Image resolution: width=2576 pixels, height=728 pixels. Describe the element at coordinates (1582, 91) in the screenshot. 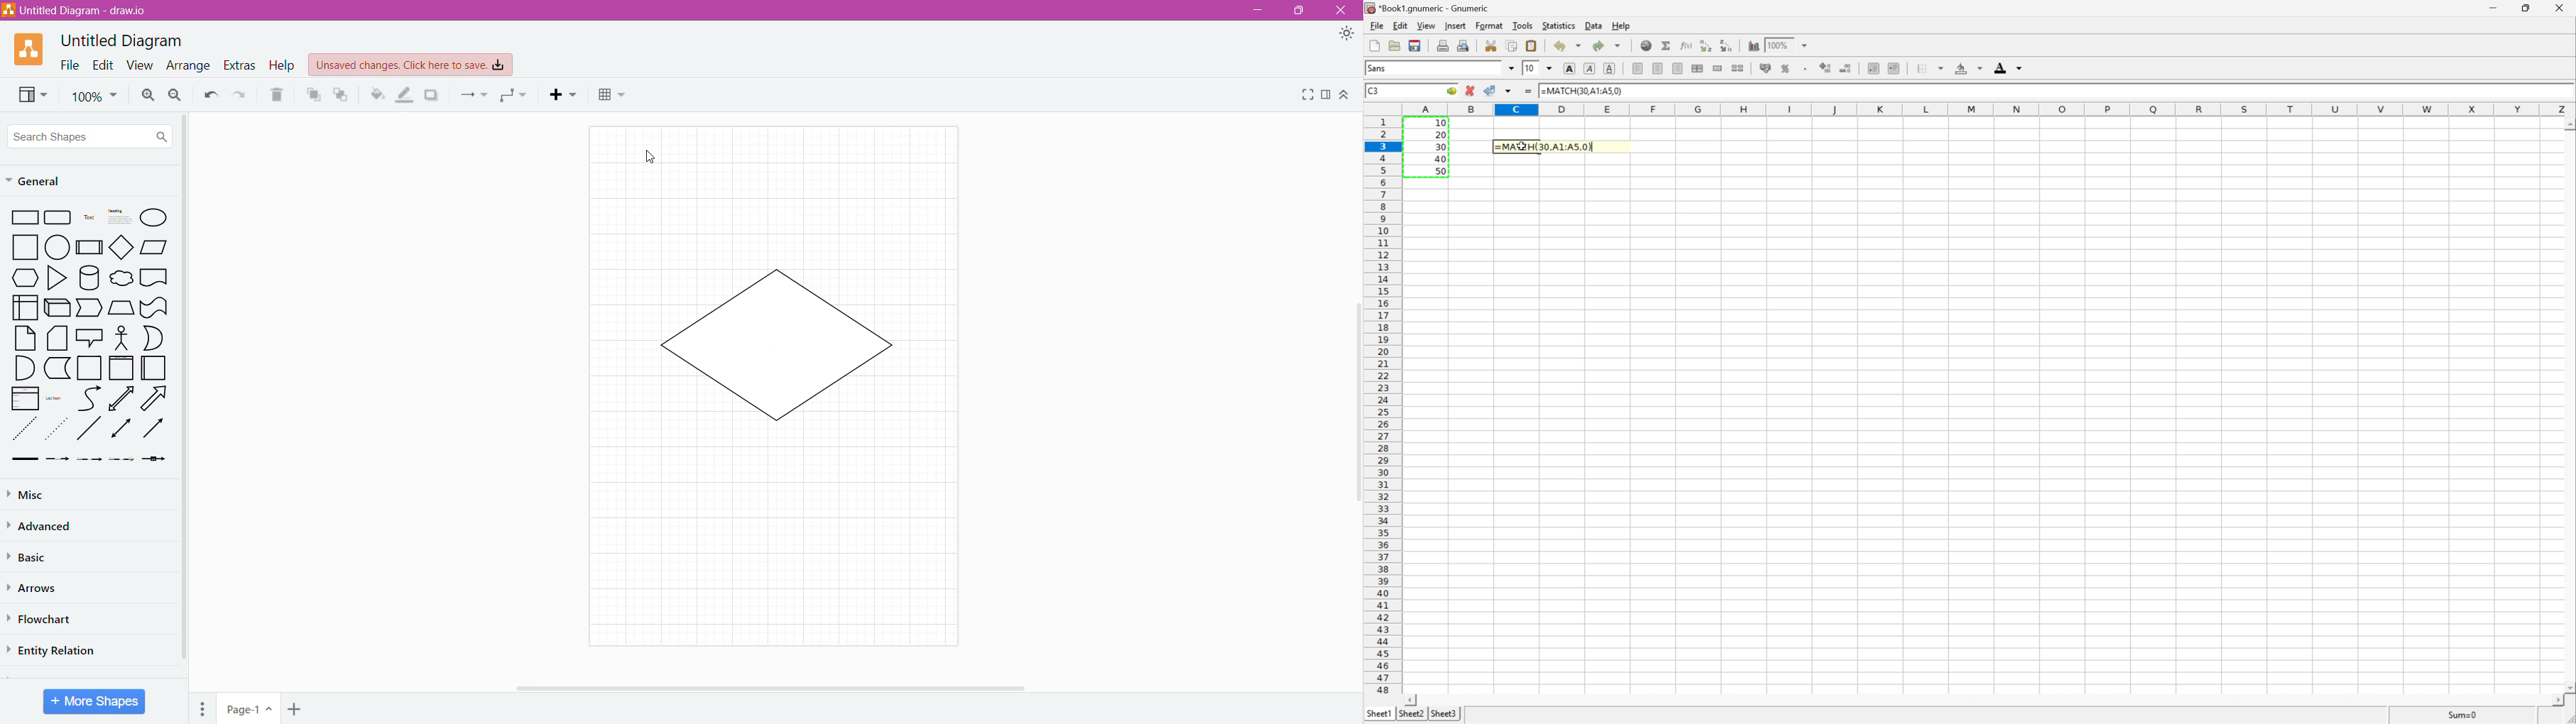

I see `=MATCH(30, A1:A5,0)` at that location.